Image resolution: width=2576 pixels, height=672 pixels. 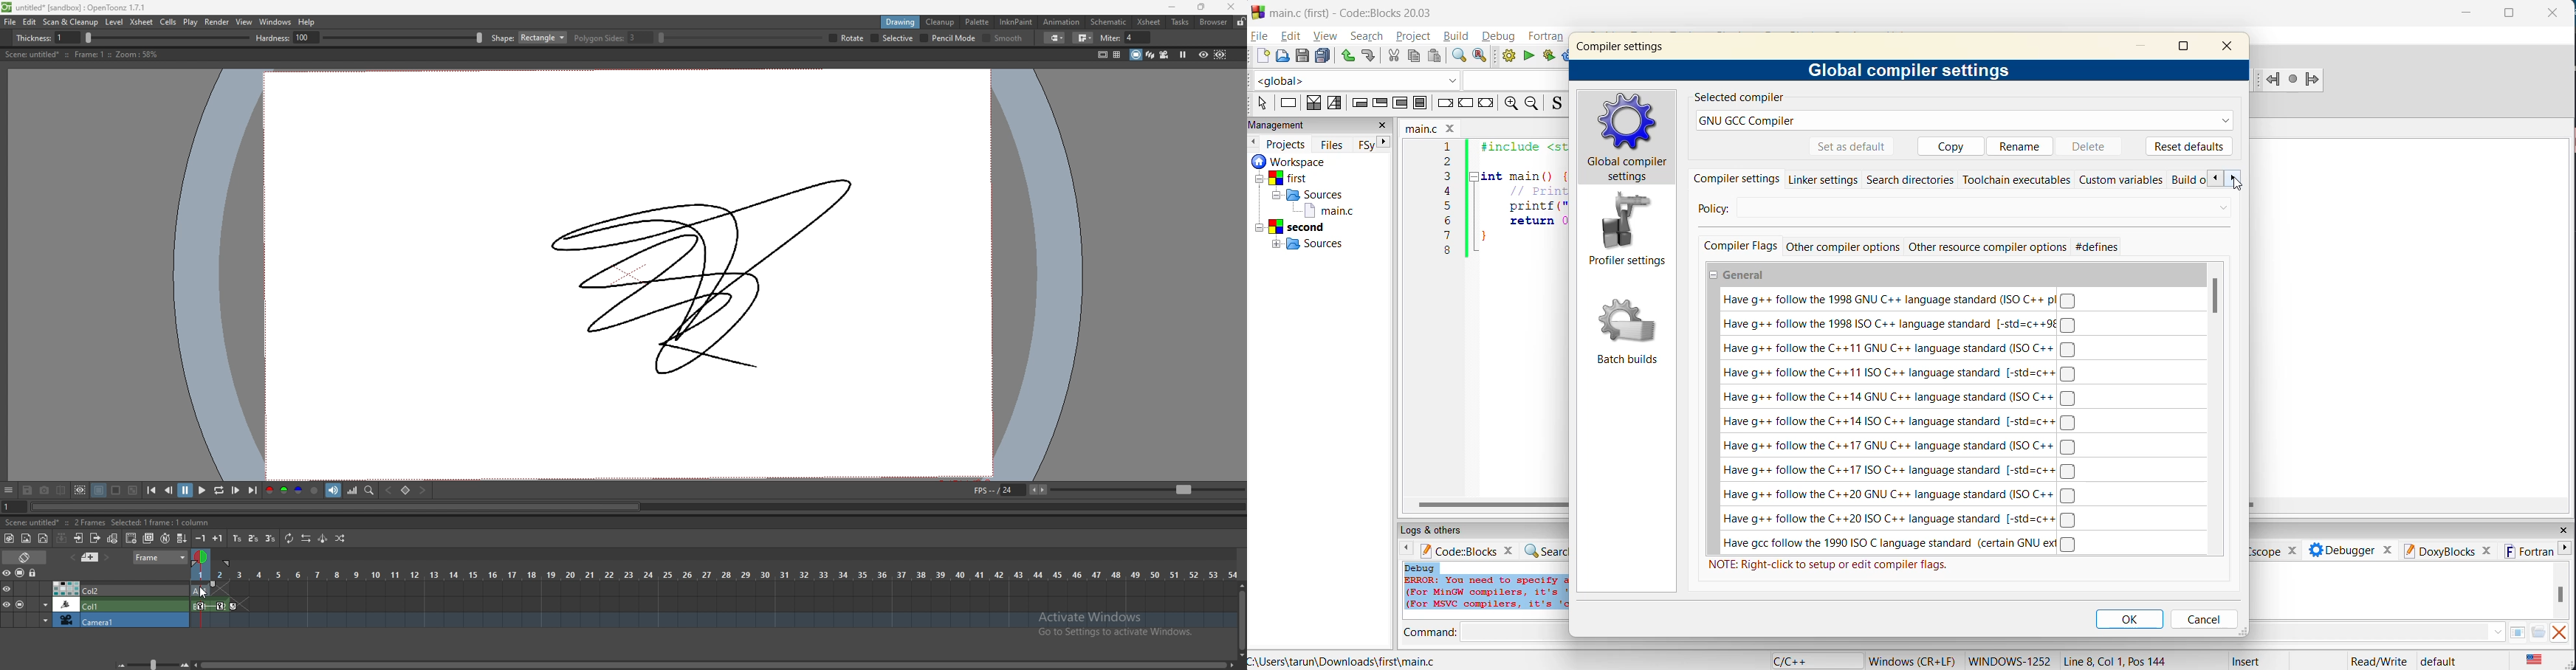 I want to click on red channel, so click(x=268, y=491).